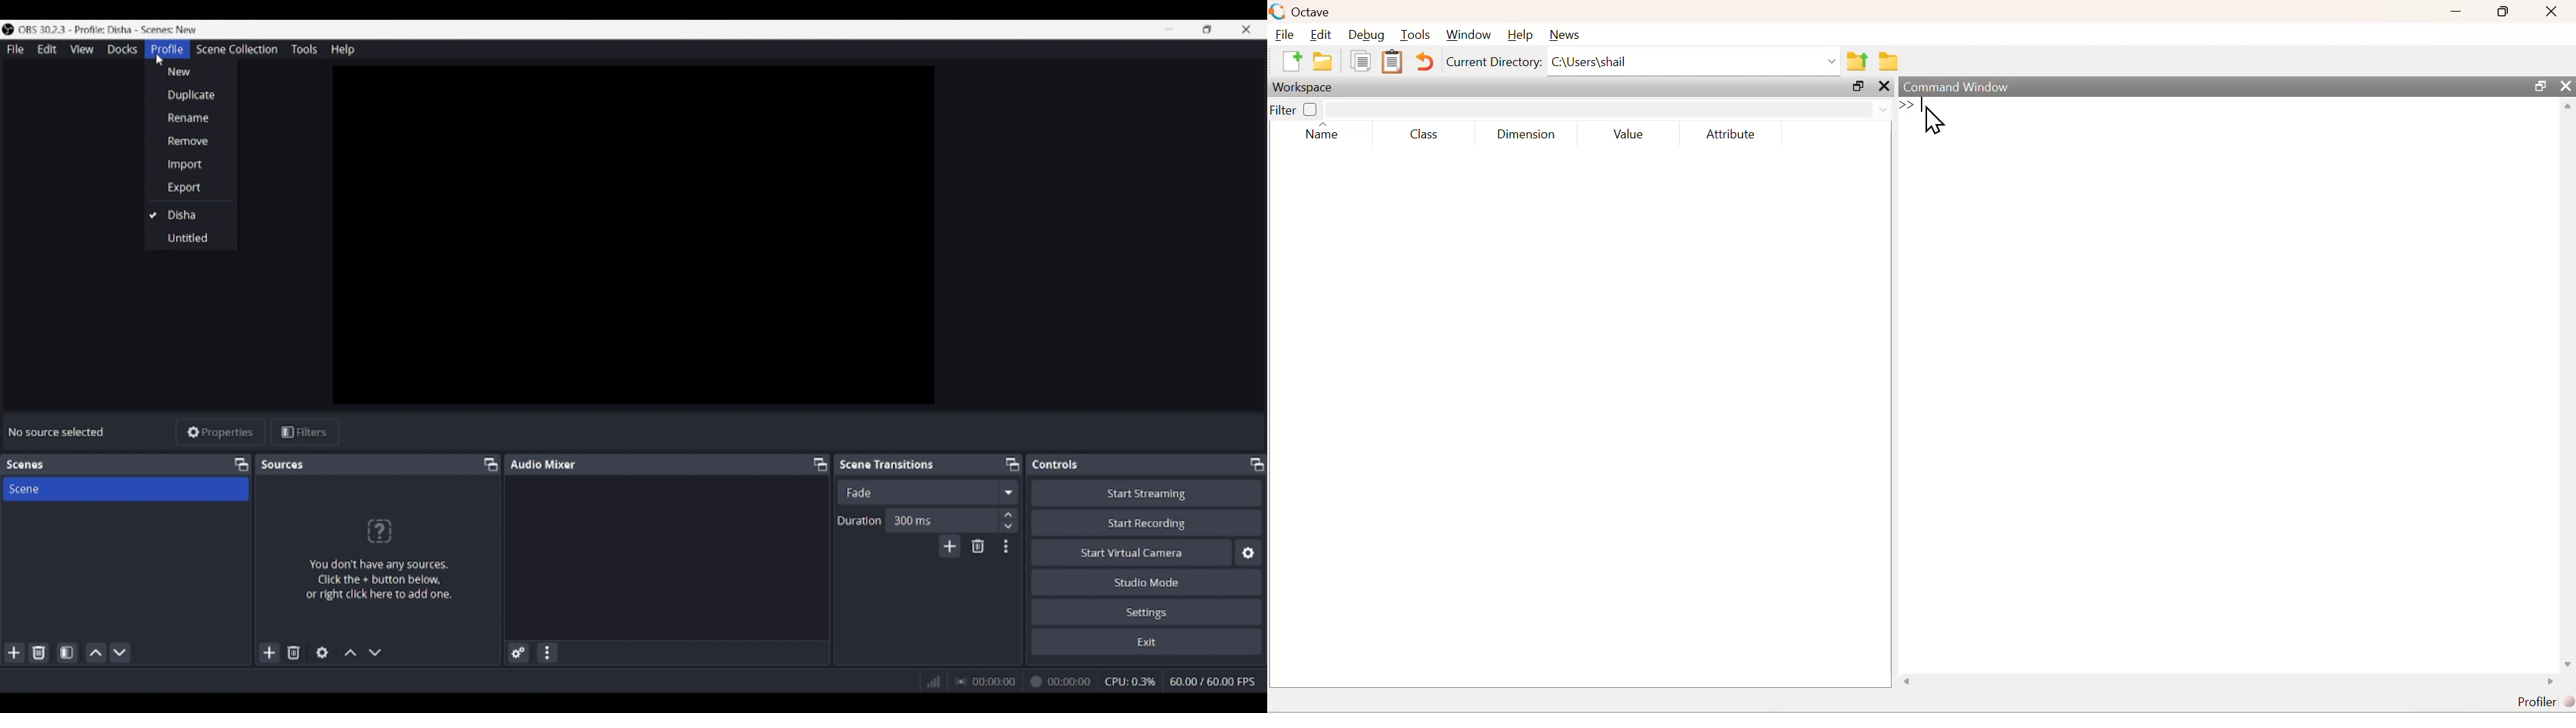  Describe the element at coordinates (887, 463) in the screenshot. I see `Panel title` at that location.